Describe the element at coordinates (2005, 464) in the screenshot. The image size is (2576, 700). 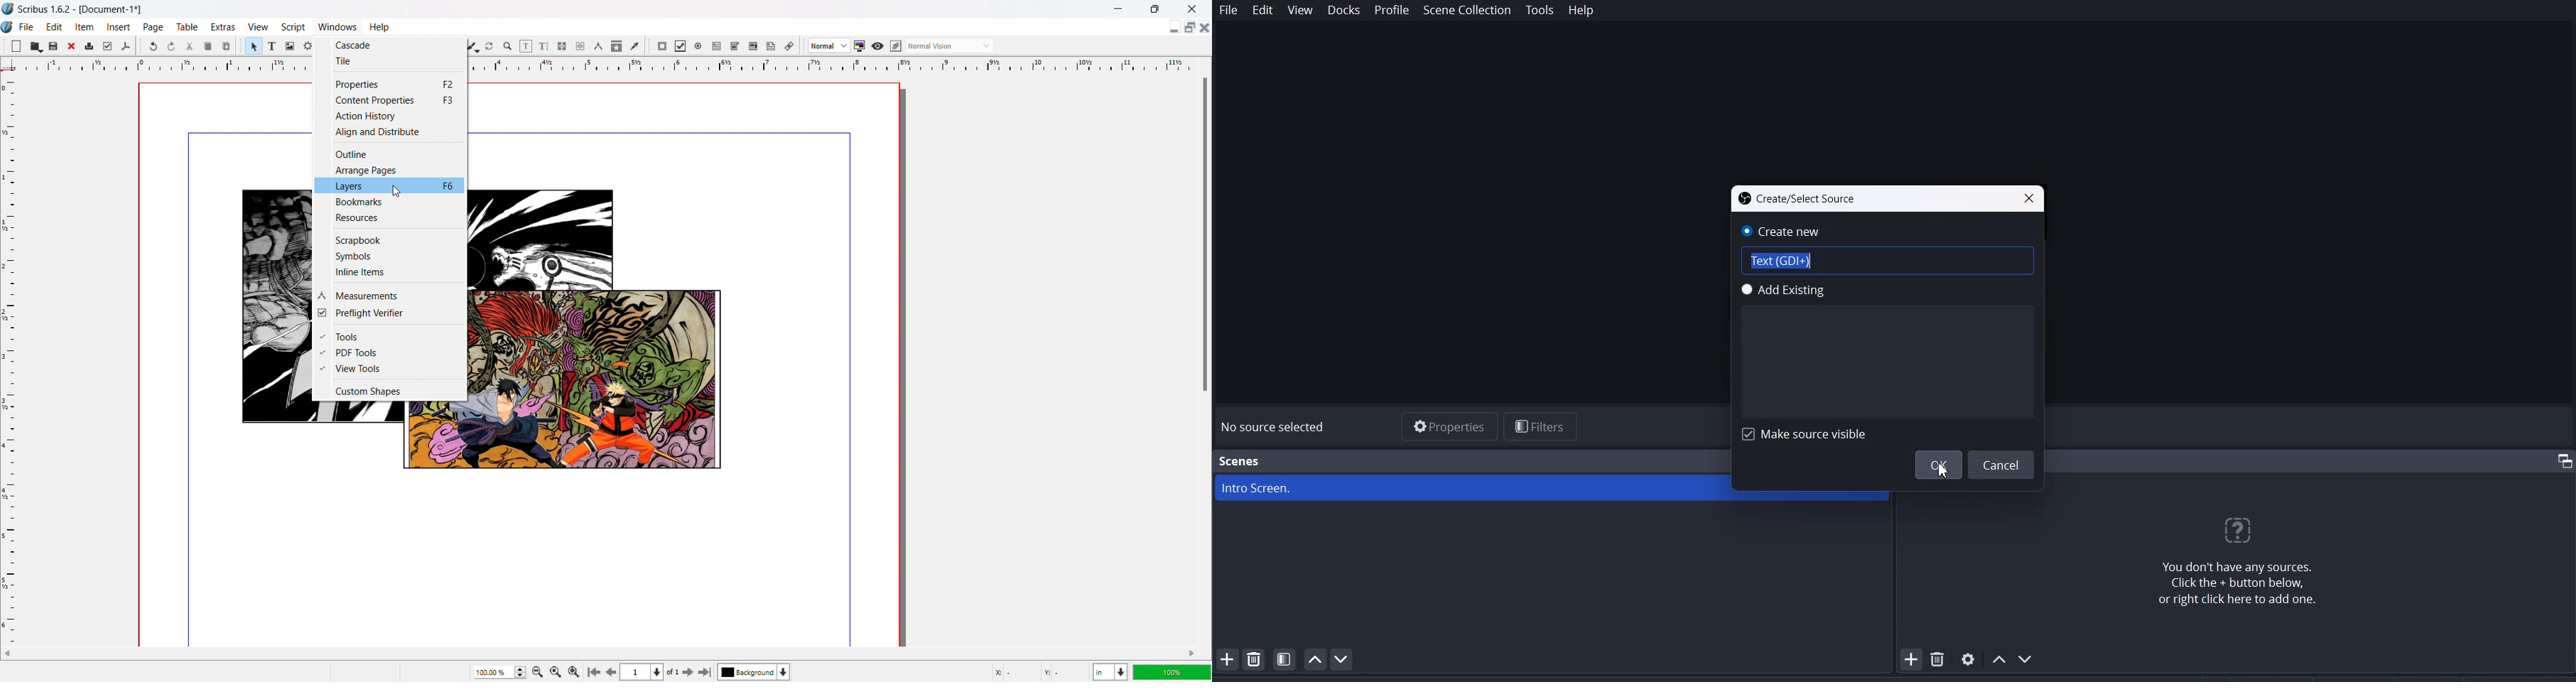
I see `Cancel` at that location.